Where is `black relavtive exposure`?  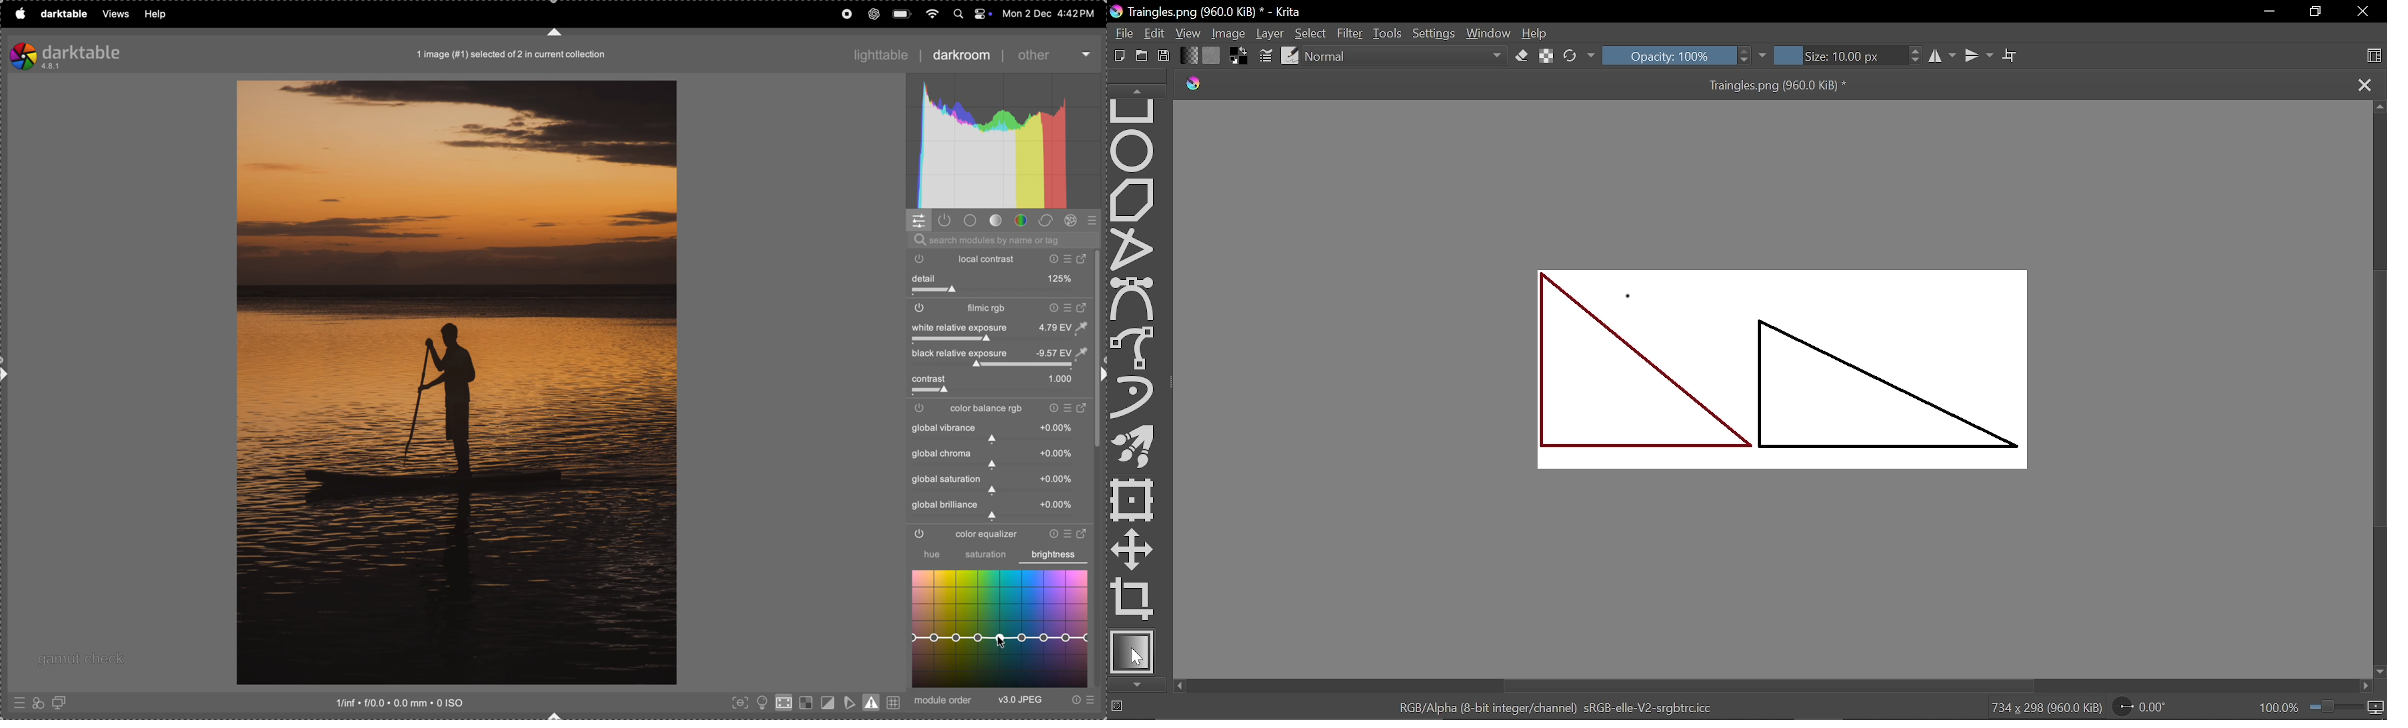 black relavtive exposure is located at coordinates (1005, 353).